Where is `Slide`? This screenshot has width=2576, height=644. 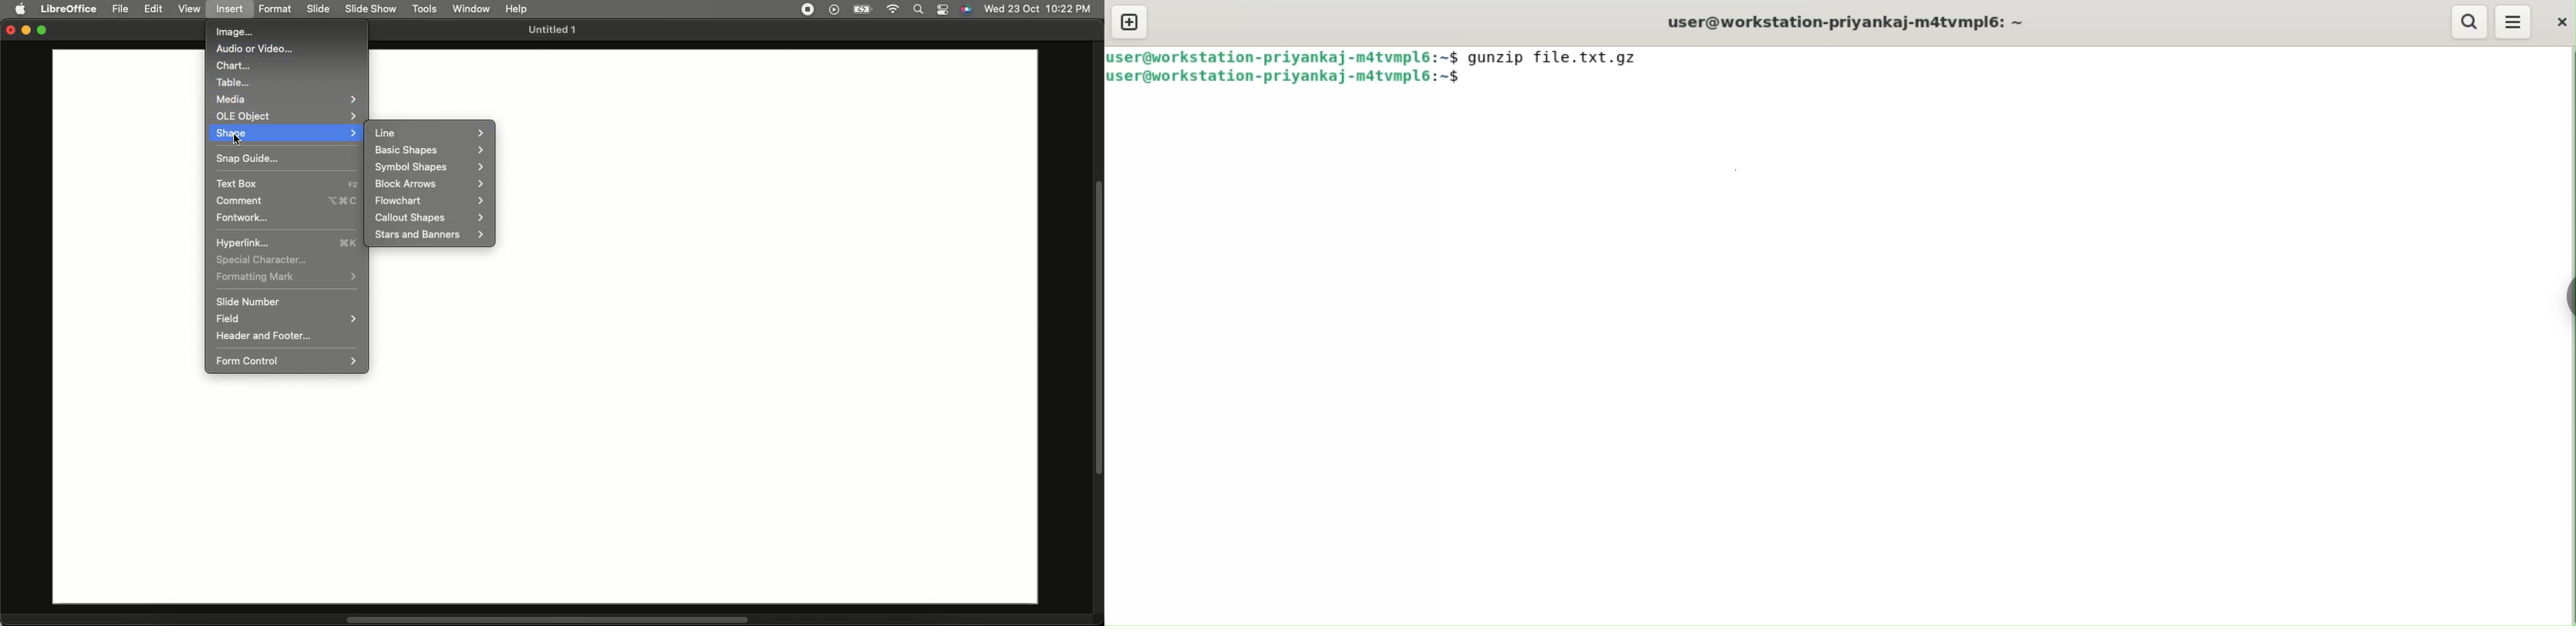
Slide is located at coordinates (320, 9).